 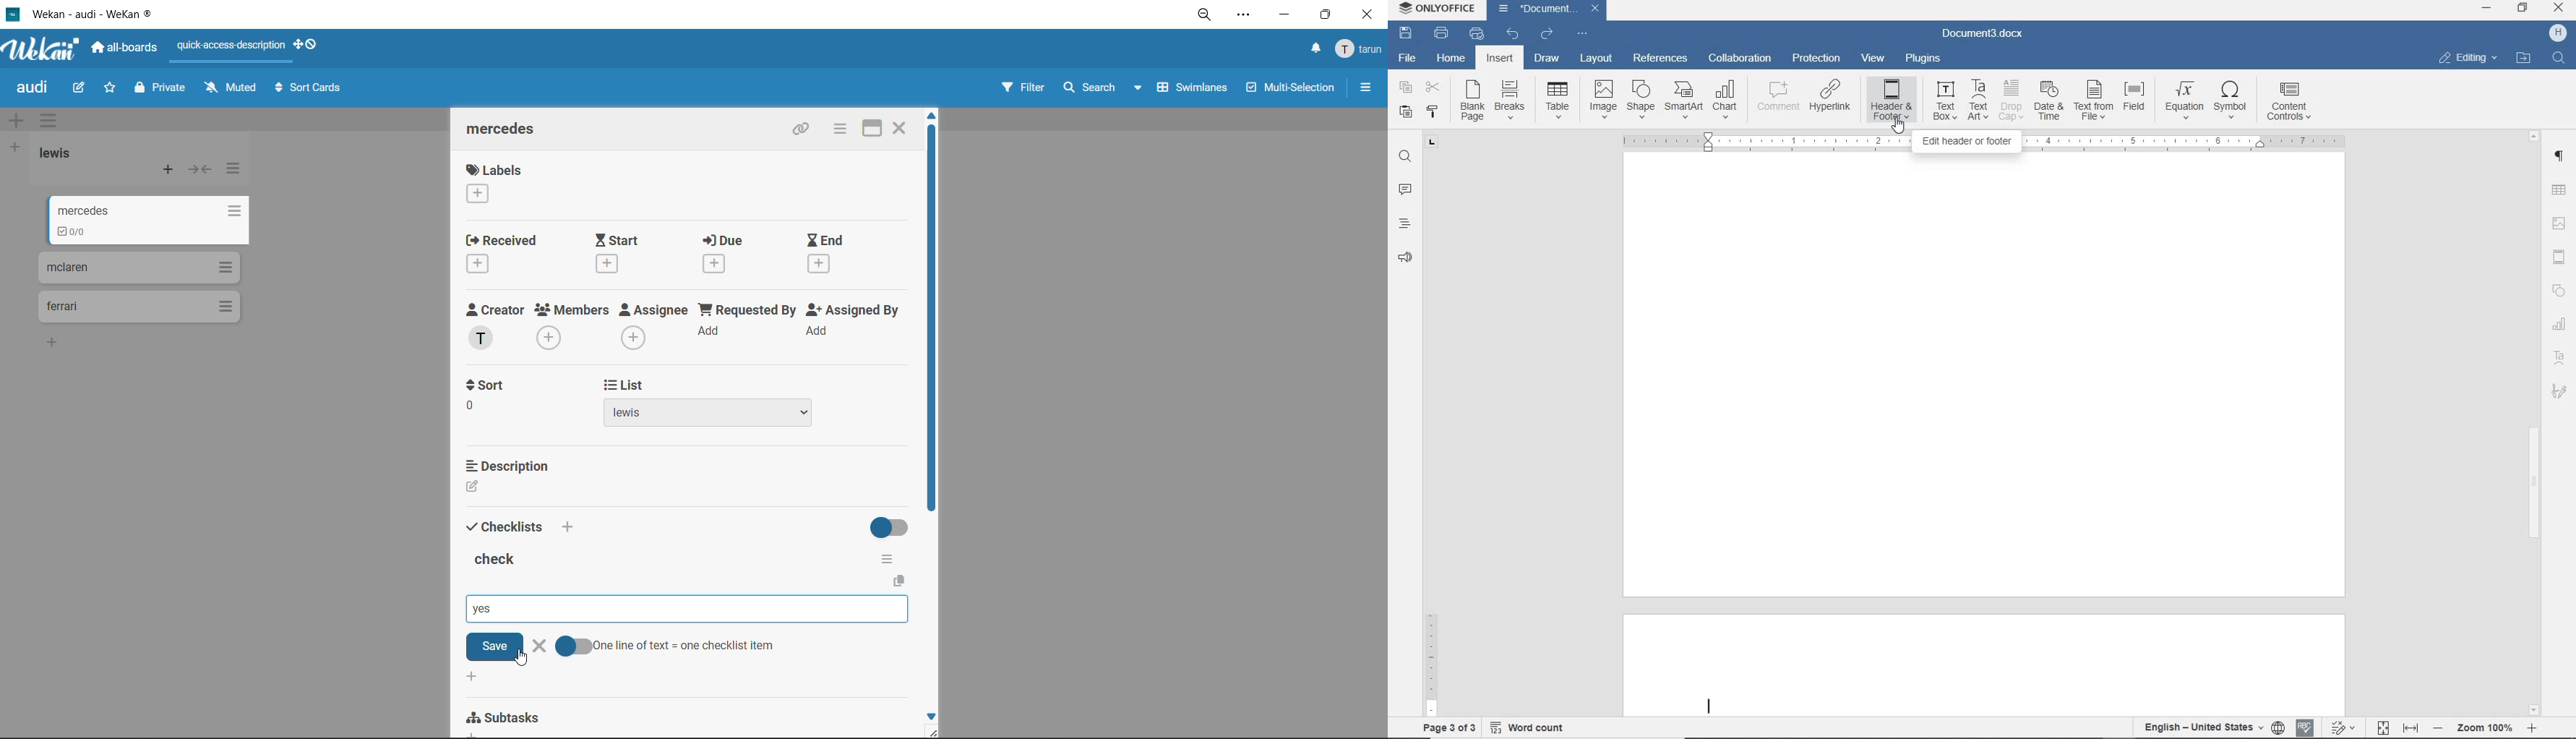 What do you see at coordinates (1446, 726) in the screenshot?
I see `PAGE 3 OF 3` at bounding box center [1446, 726].